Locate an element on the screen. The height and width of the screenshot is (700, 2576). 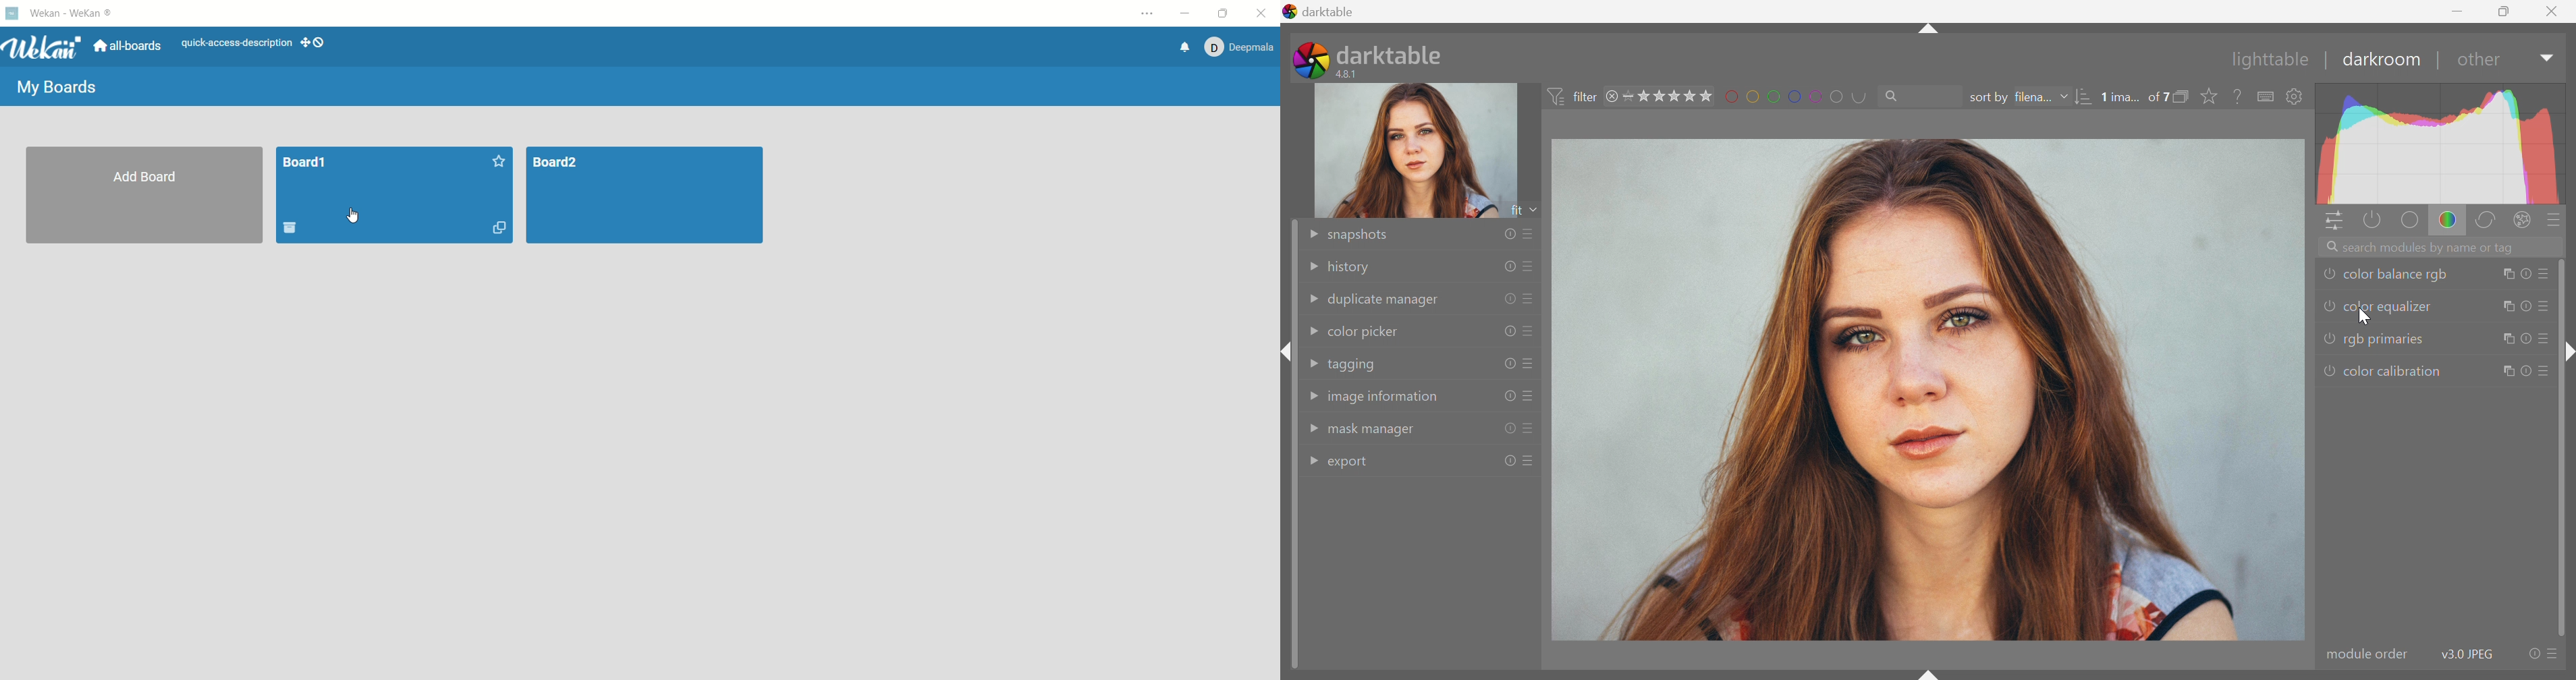
presets is located at coordinates (1530, 429).